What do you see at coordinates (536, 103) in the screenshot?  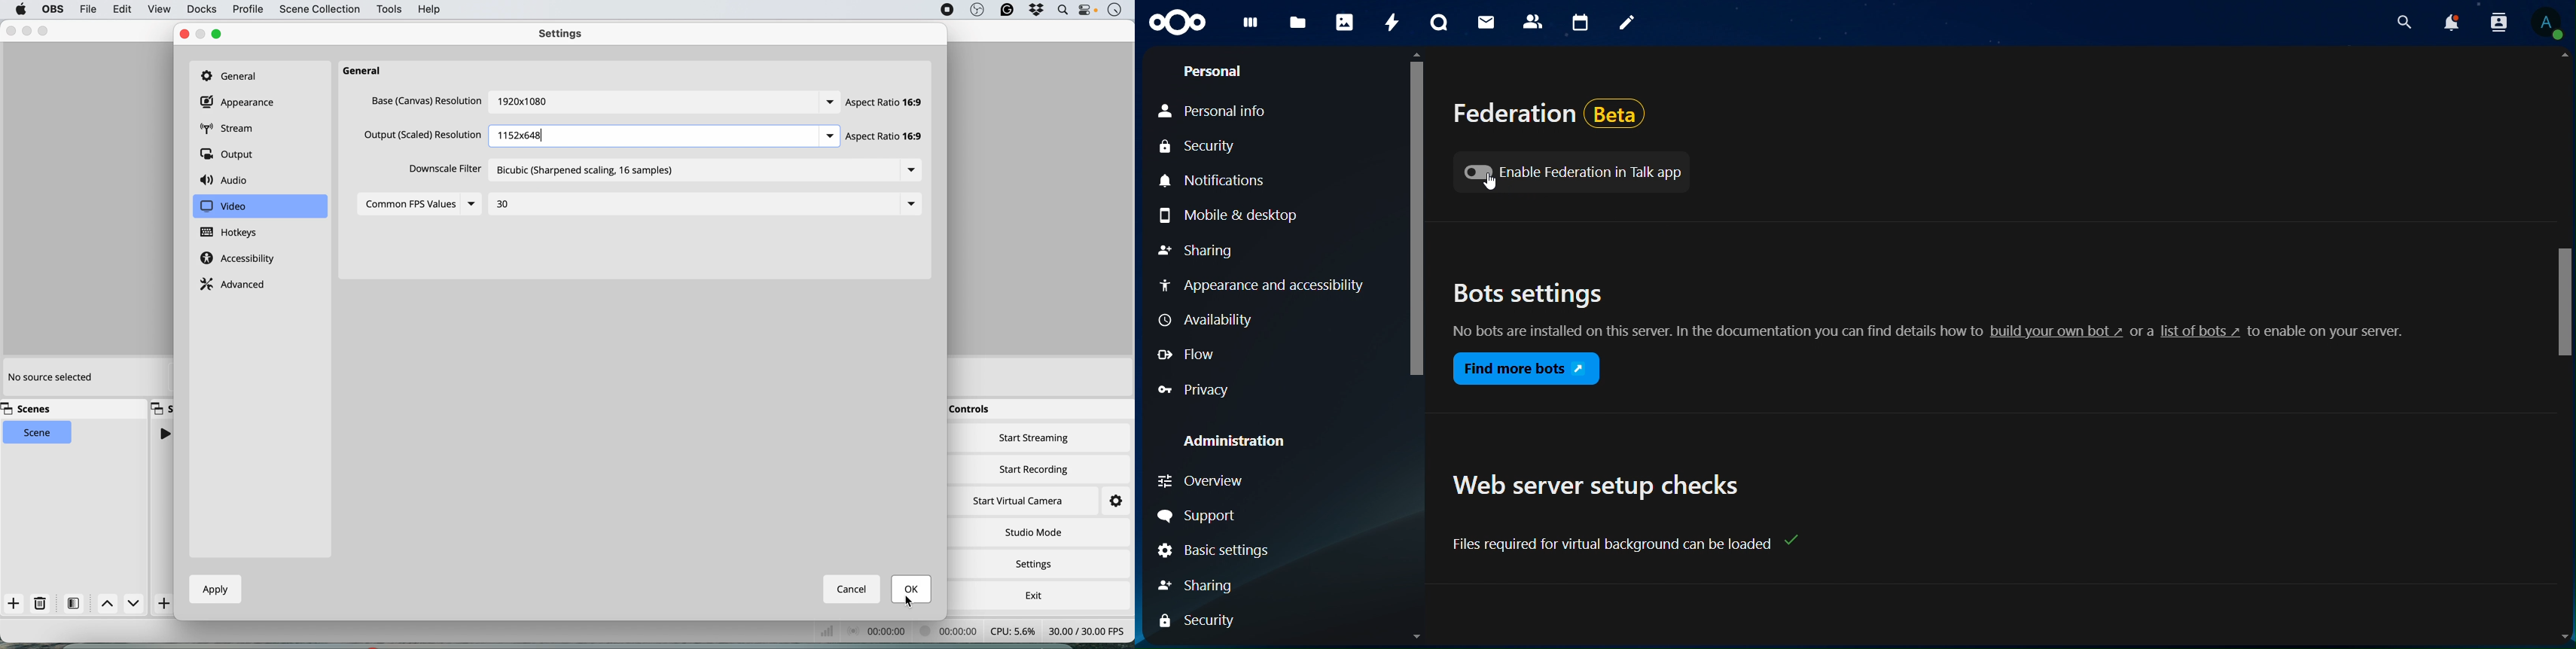 I see `1920` at bounding box center [536, 103].